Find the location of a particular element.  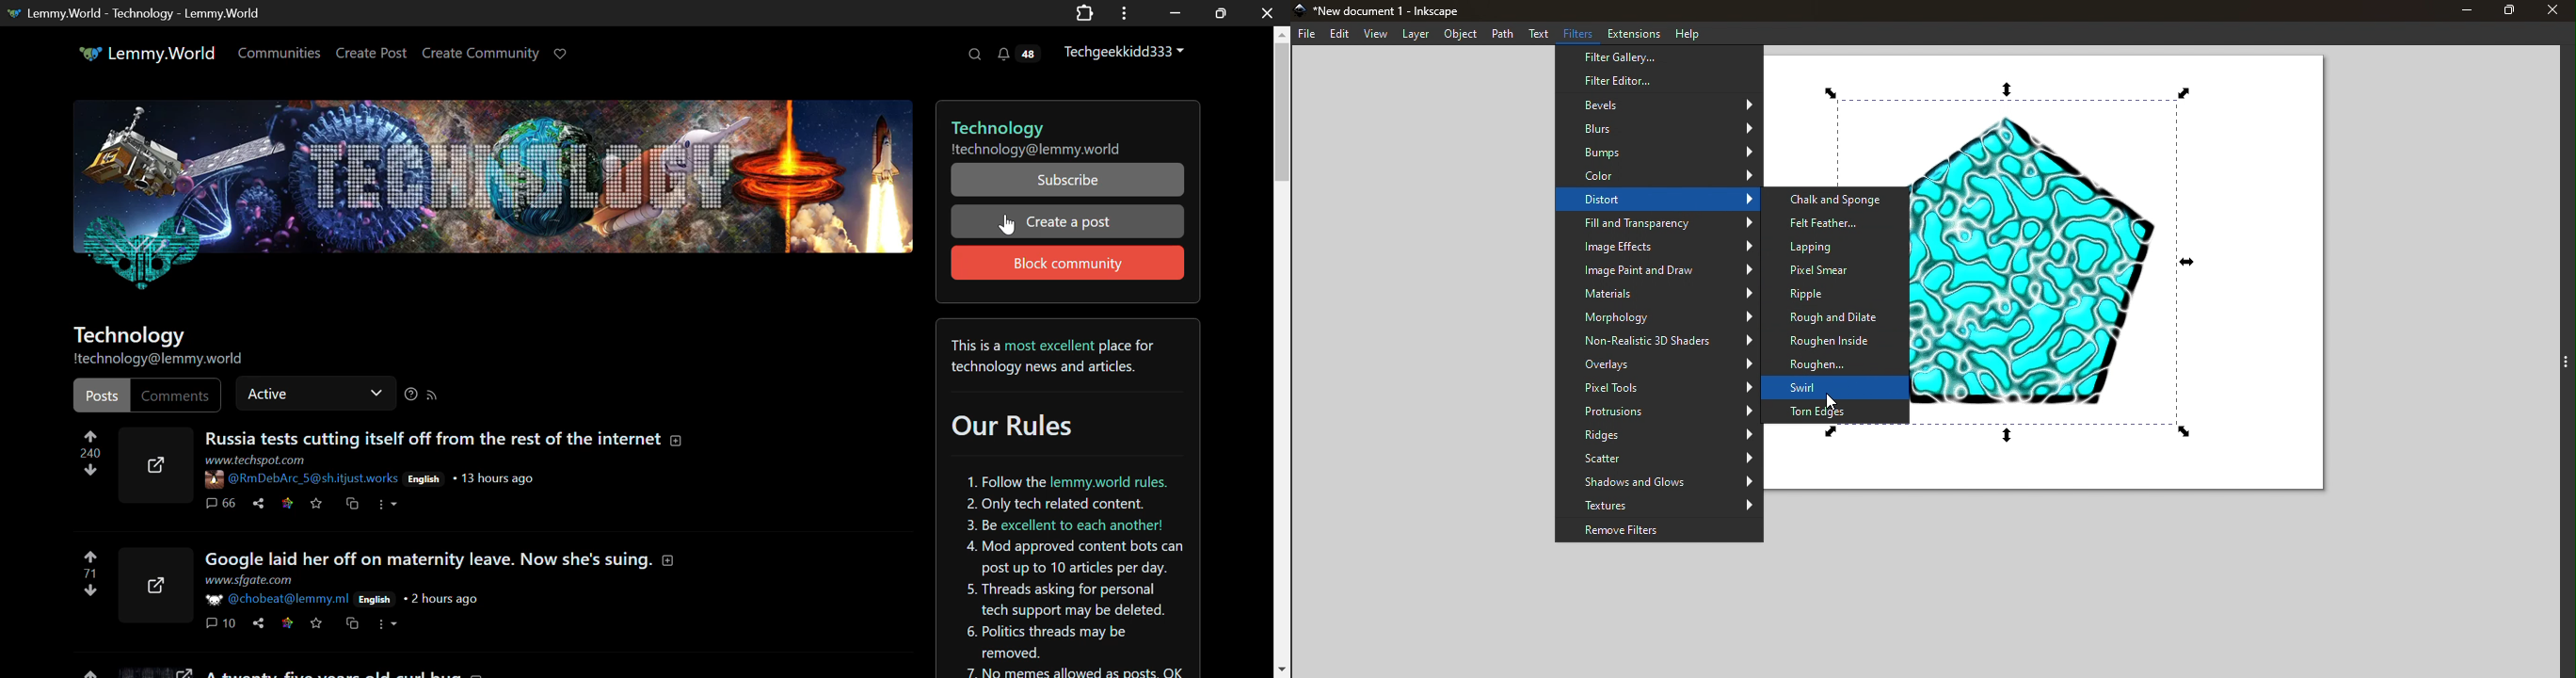

!technology@lemmy.world is located at coordinates (1042, 149).